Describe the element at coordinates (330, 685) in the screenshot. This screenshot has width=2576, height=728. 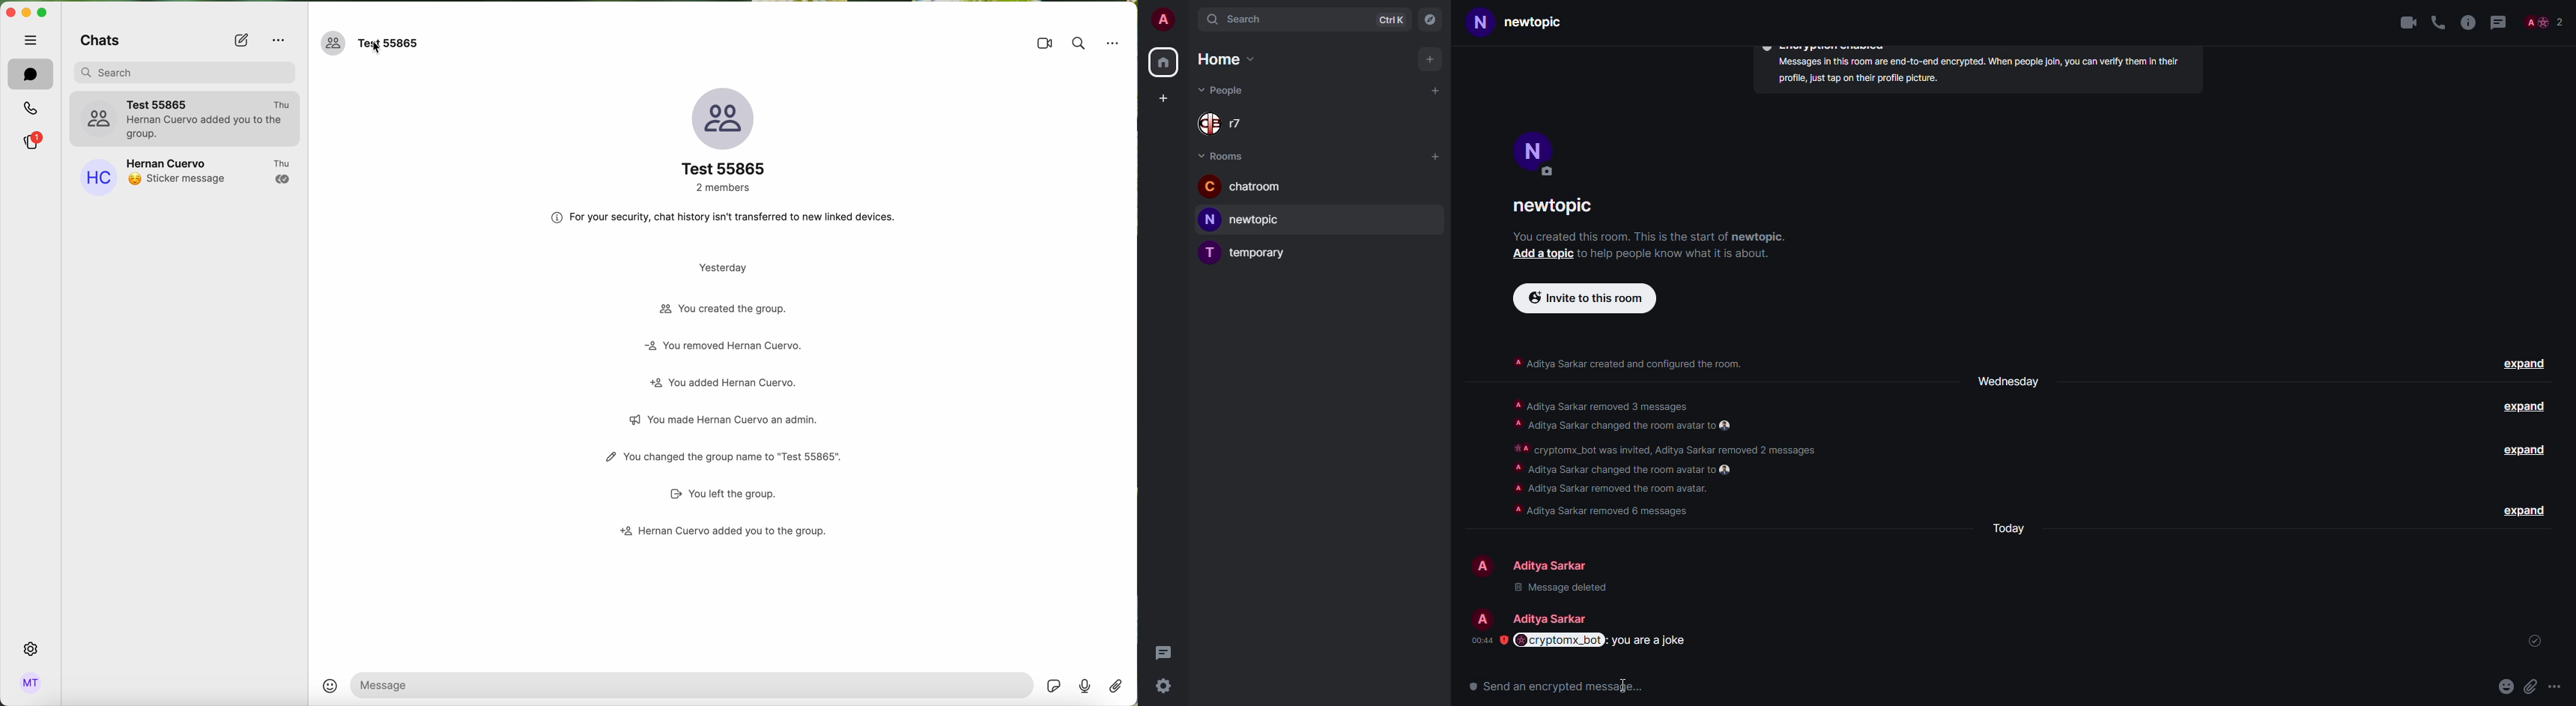
I see `emoji` at that location.